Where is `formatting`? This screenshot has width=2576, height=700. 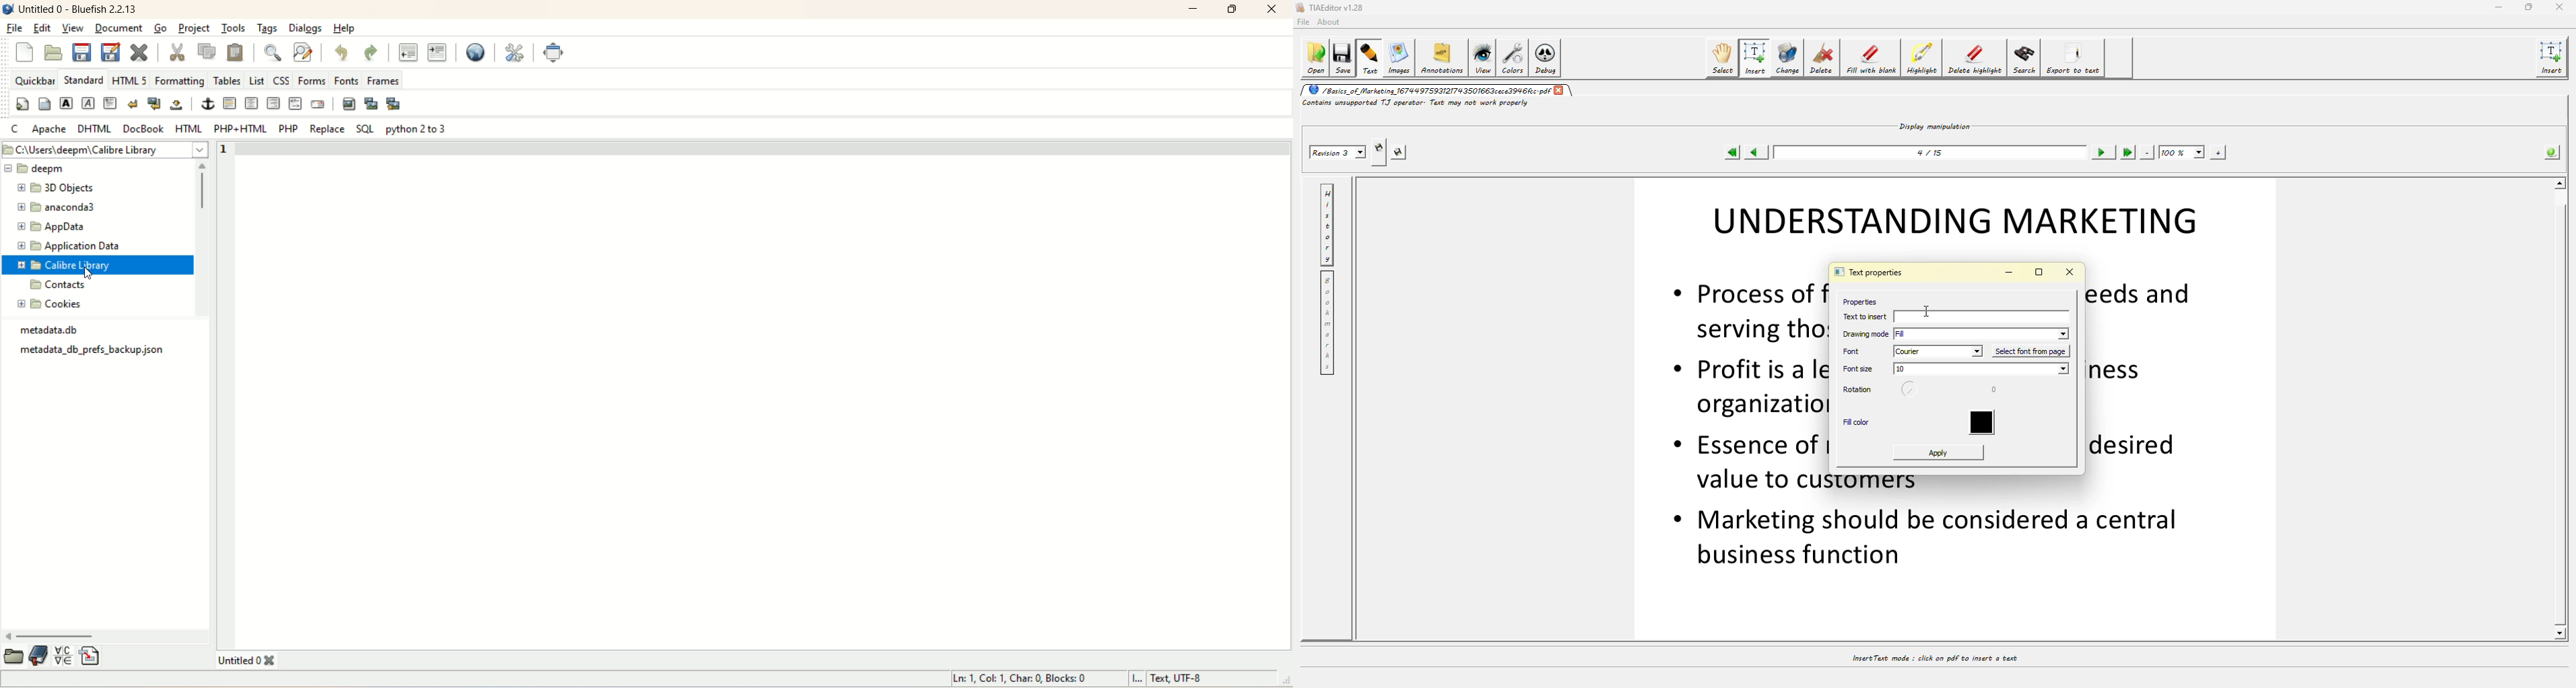 formatting is located at coordinates (179, 81).